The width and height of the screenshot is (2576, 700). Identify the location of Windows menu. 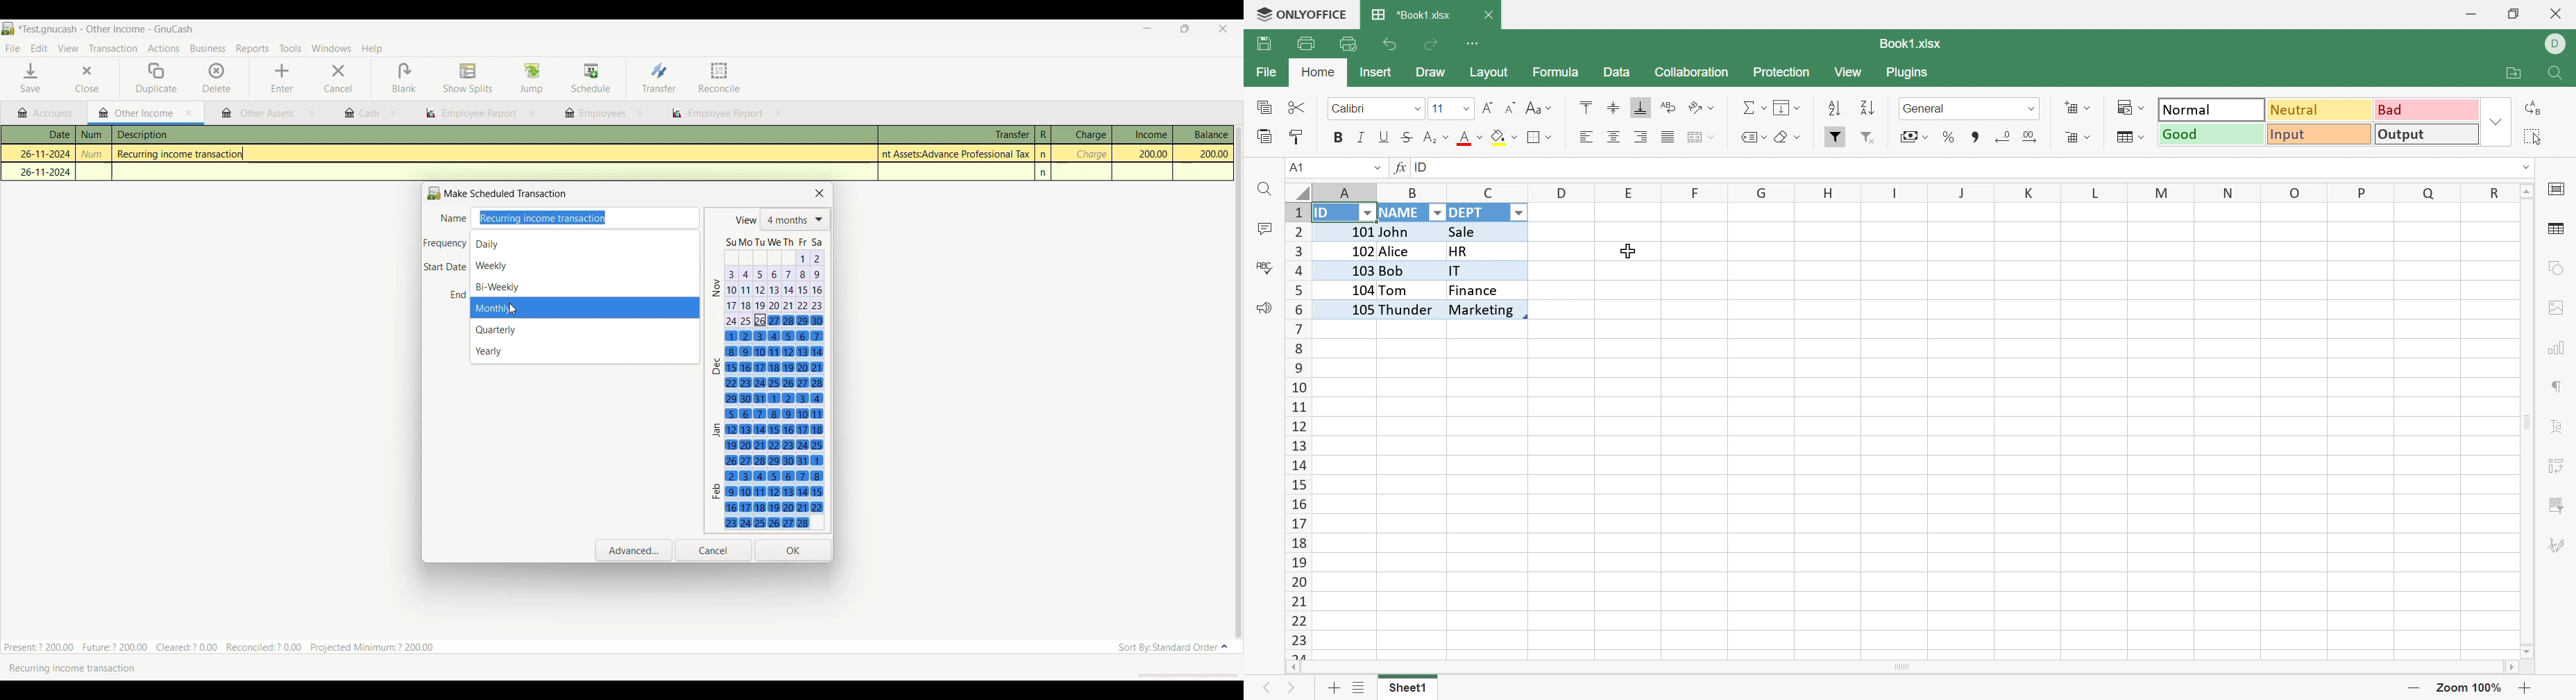
(331, 49).